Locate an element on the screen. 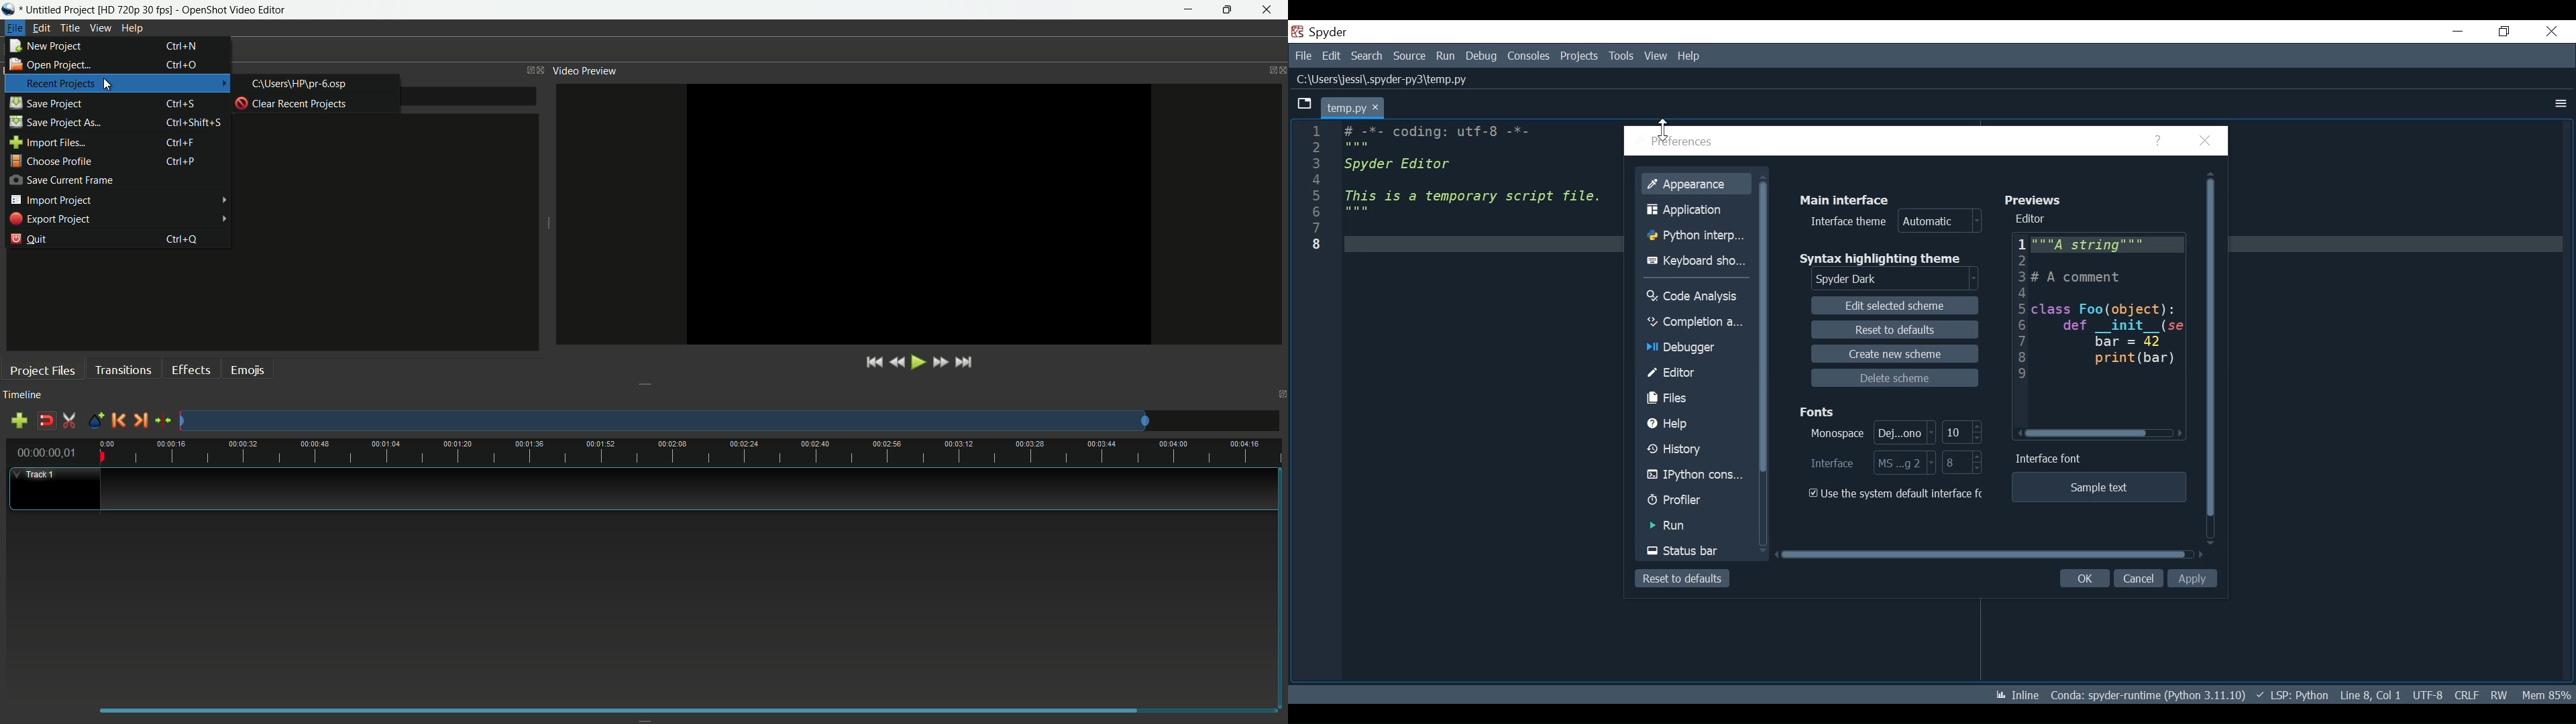 The height and width of the screenshot is (728, 2576). save project as is located at coordinates (55, 122).